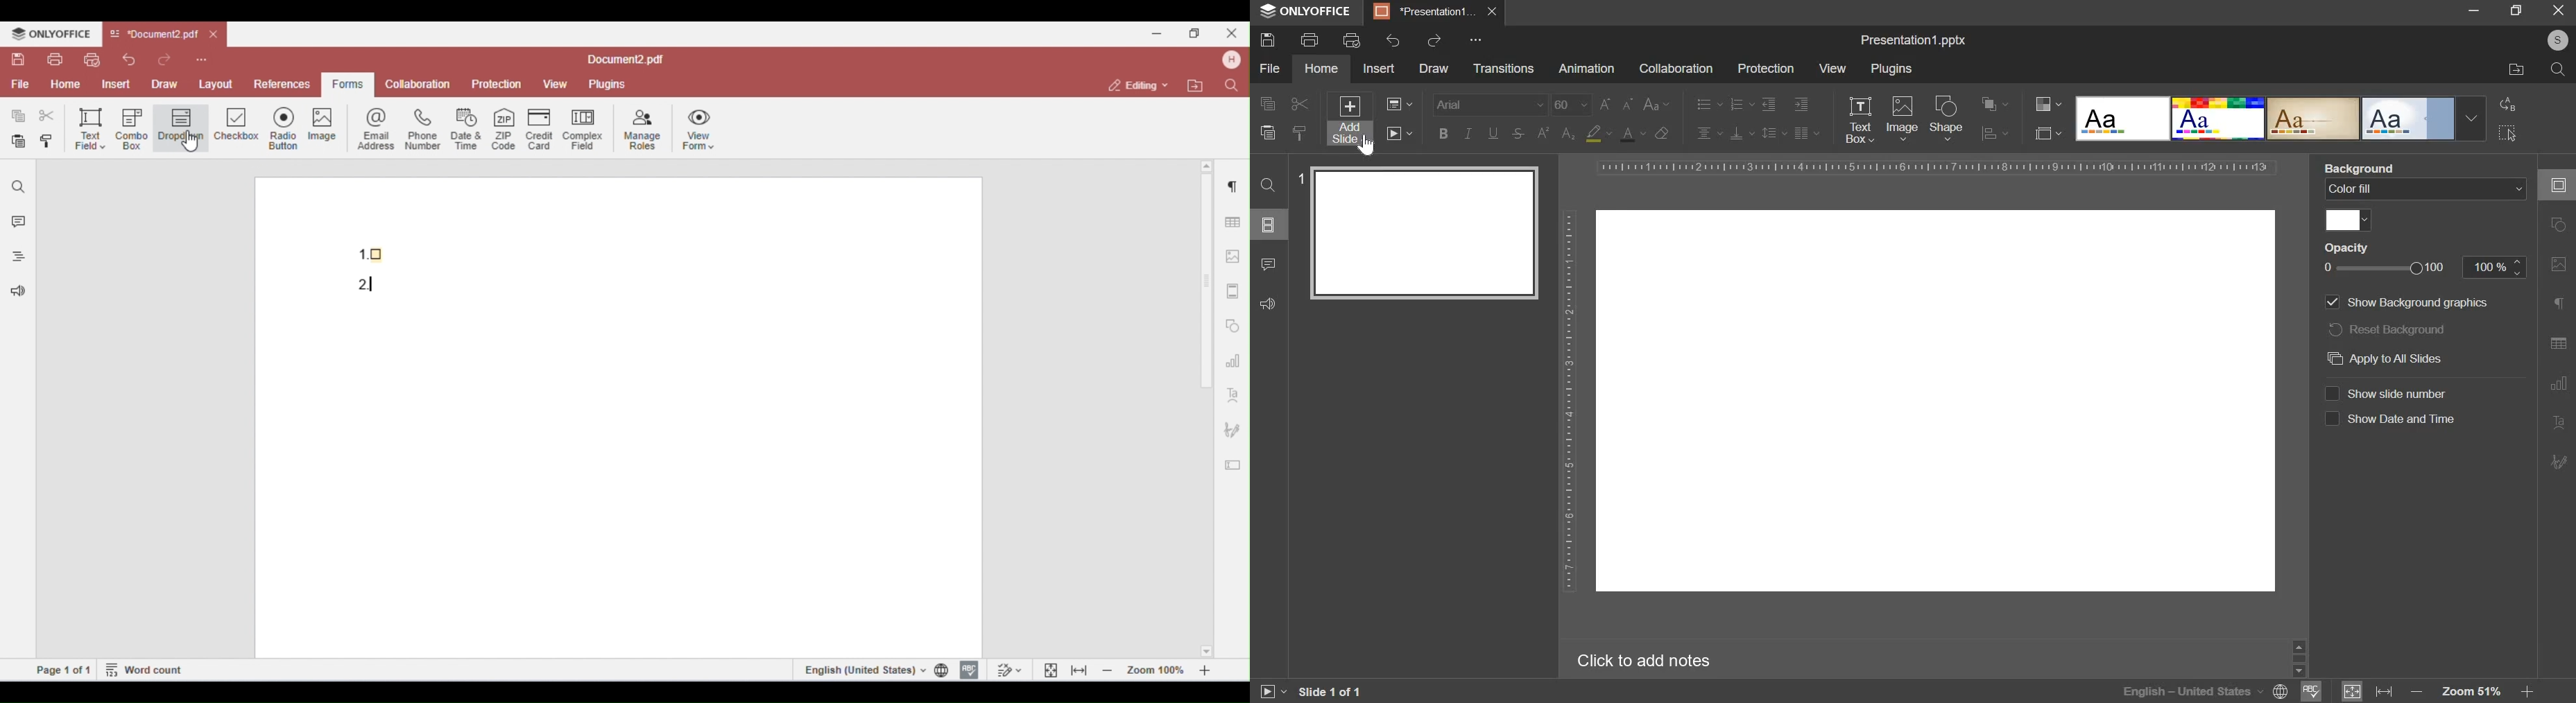  What do you see at coordinates (1662, 132) in the screenshot?
I see `clear style` at bounding box center [1662, 132].